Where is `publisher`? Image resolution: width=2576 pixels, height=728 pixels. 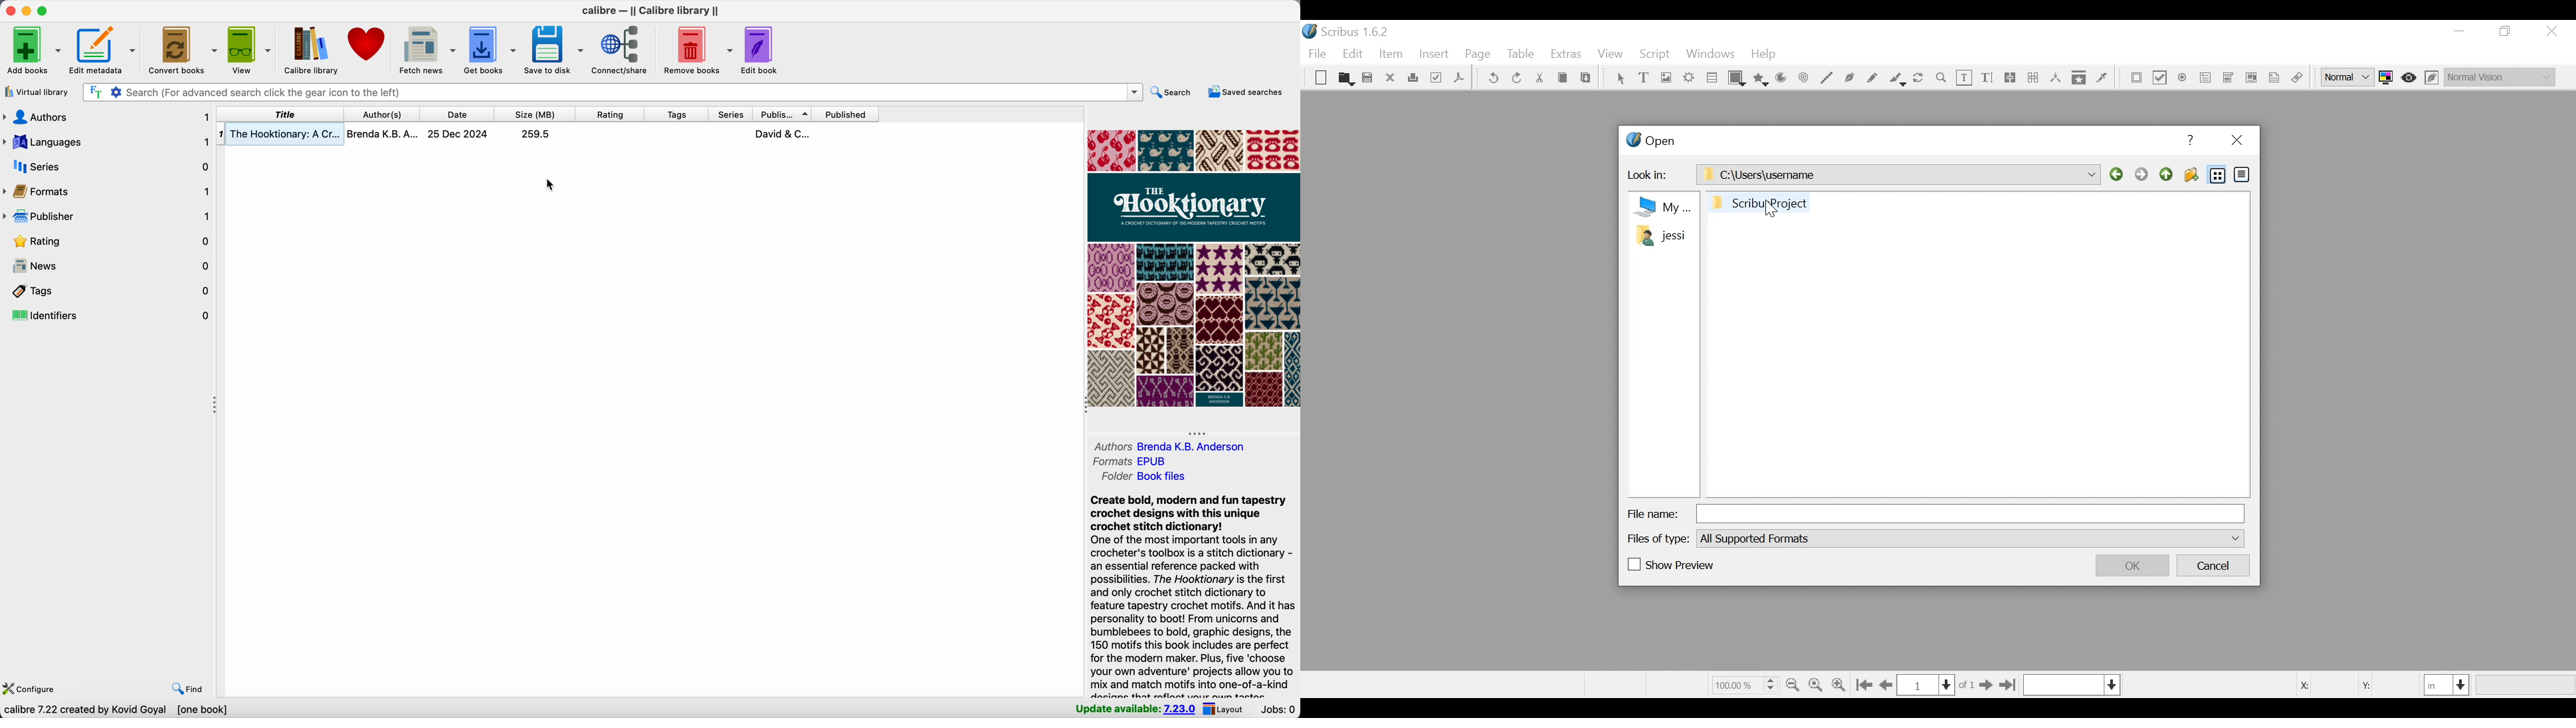 publisher is located at coordinates (107, 219).